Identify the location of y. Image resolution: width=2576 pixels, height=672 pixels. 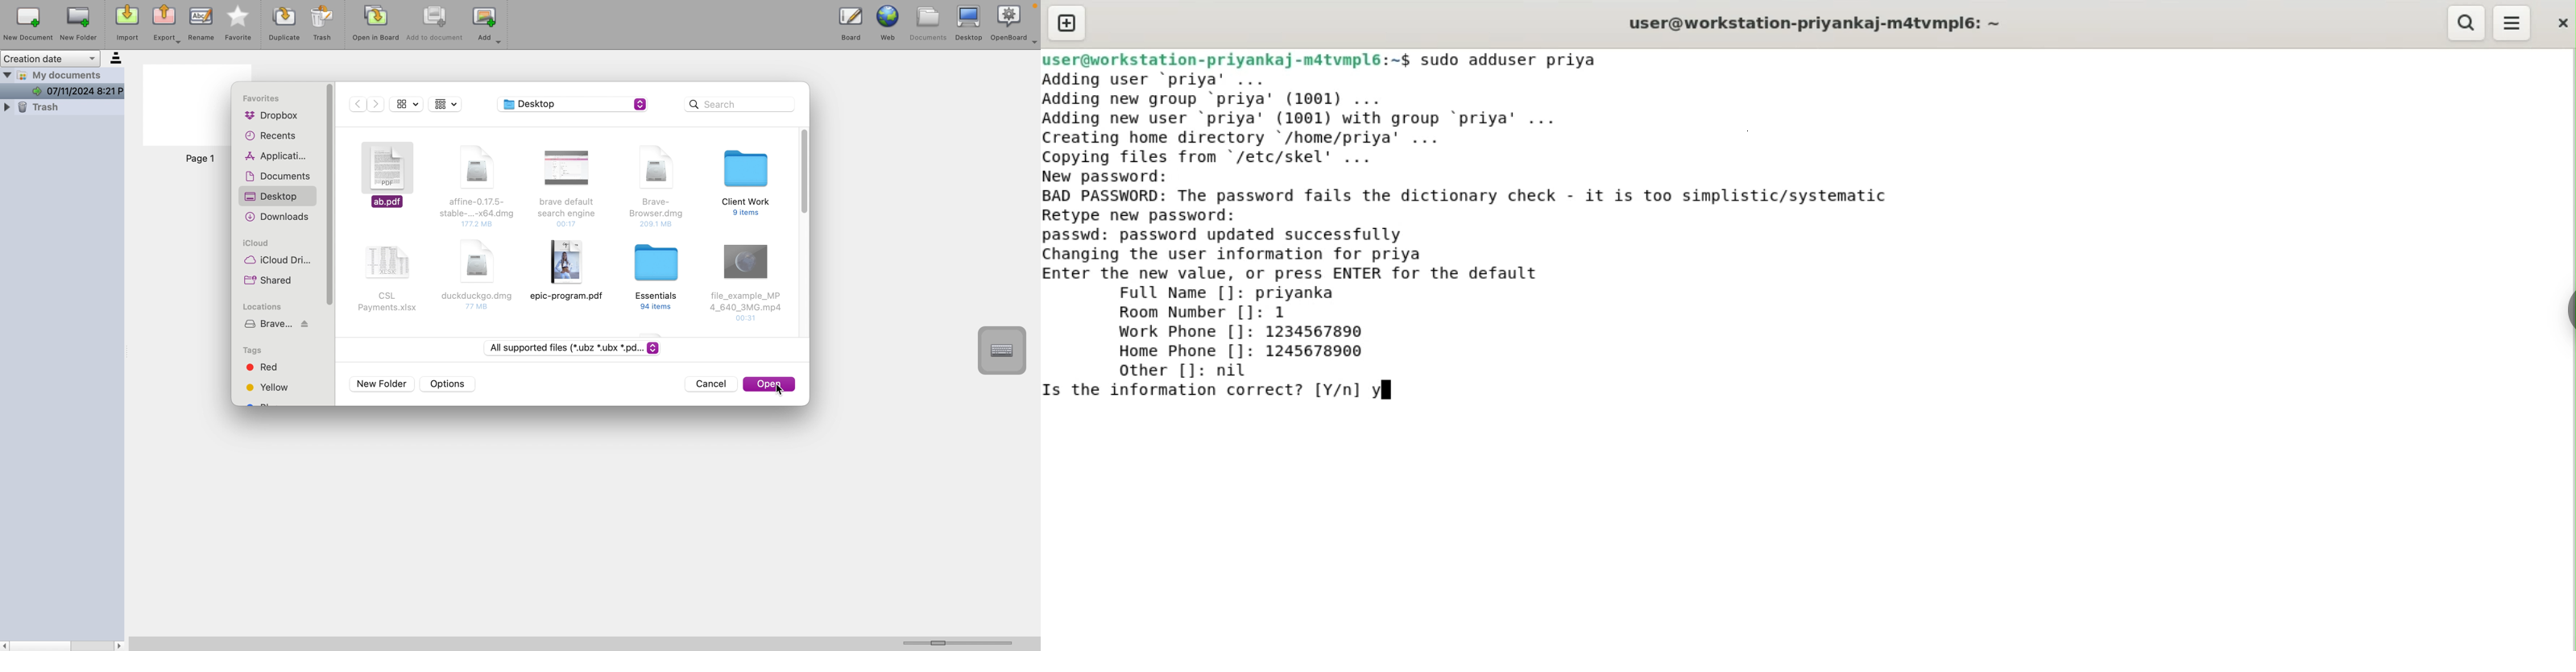
(1382, 389).